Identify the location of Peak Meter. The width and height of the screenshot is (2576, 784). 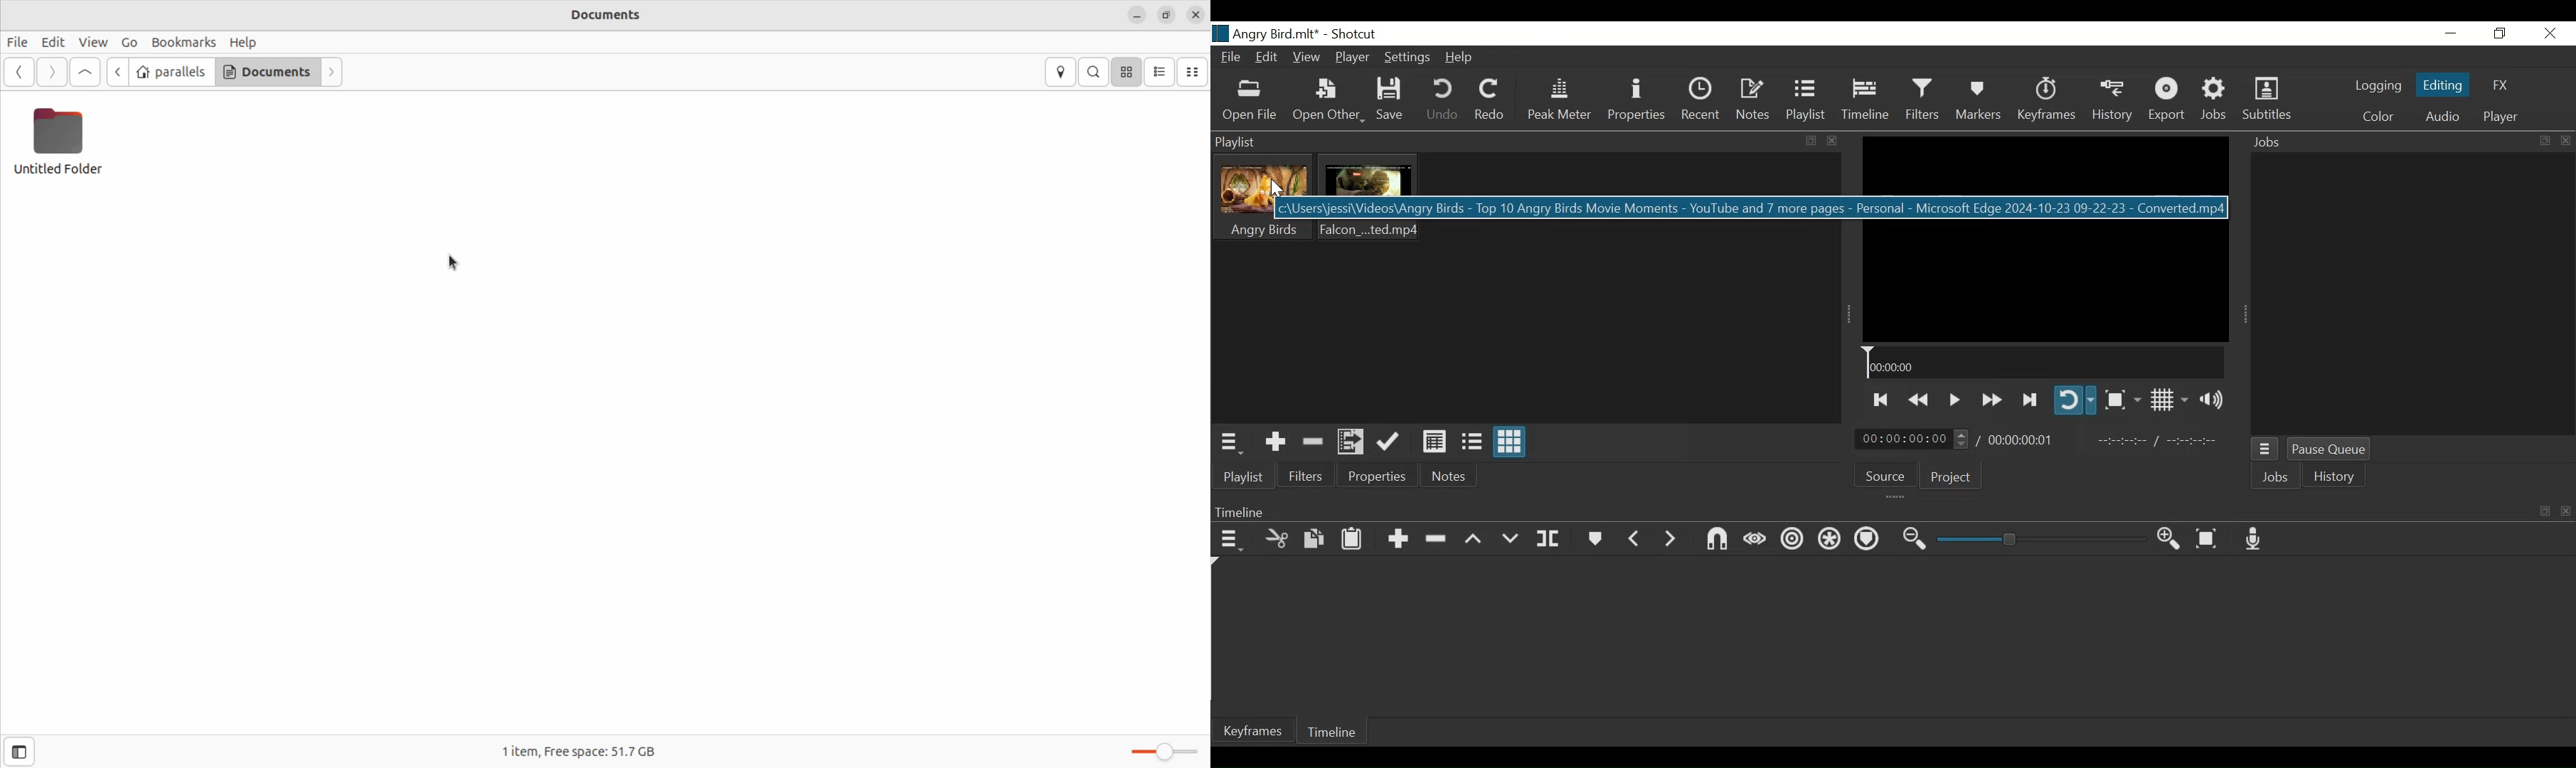
(1559, 102).